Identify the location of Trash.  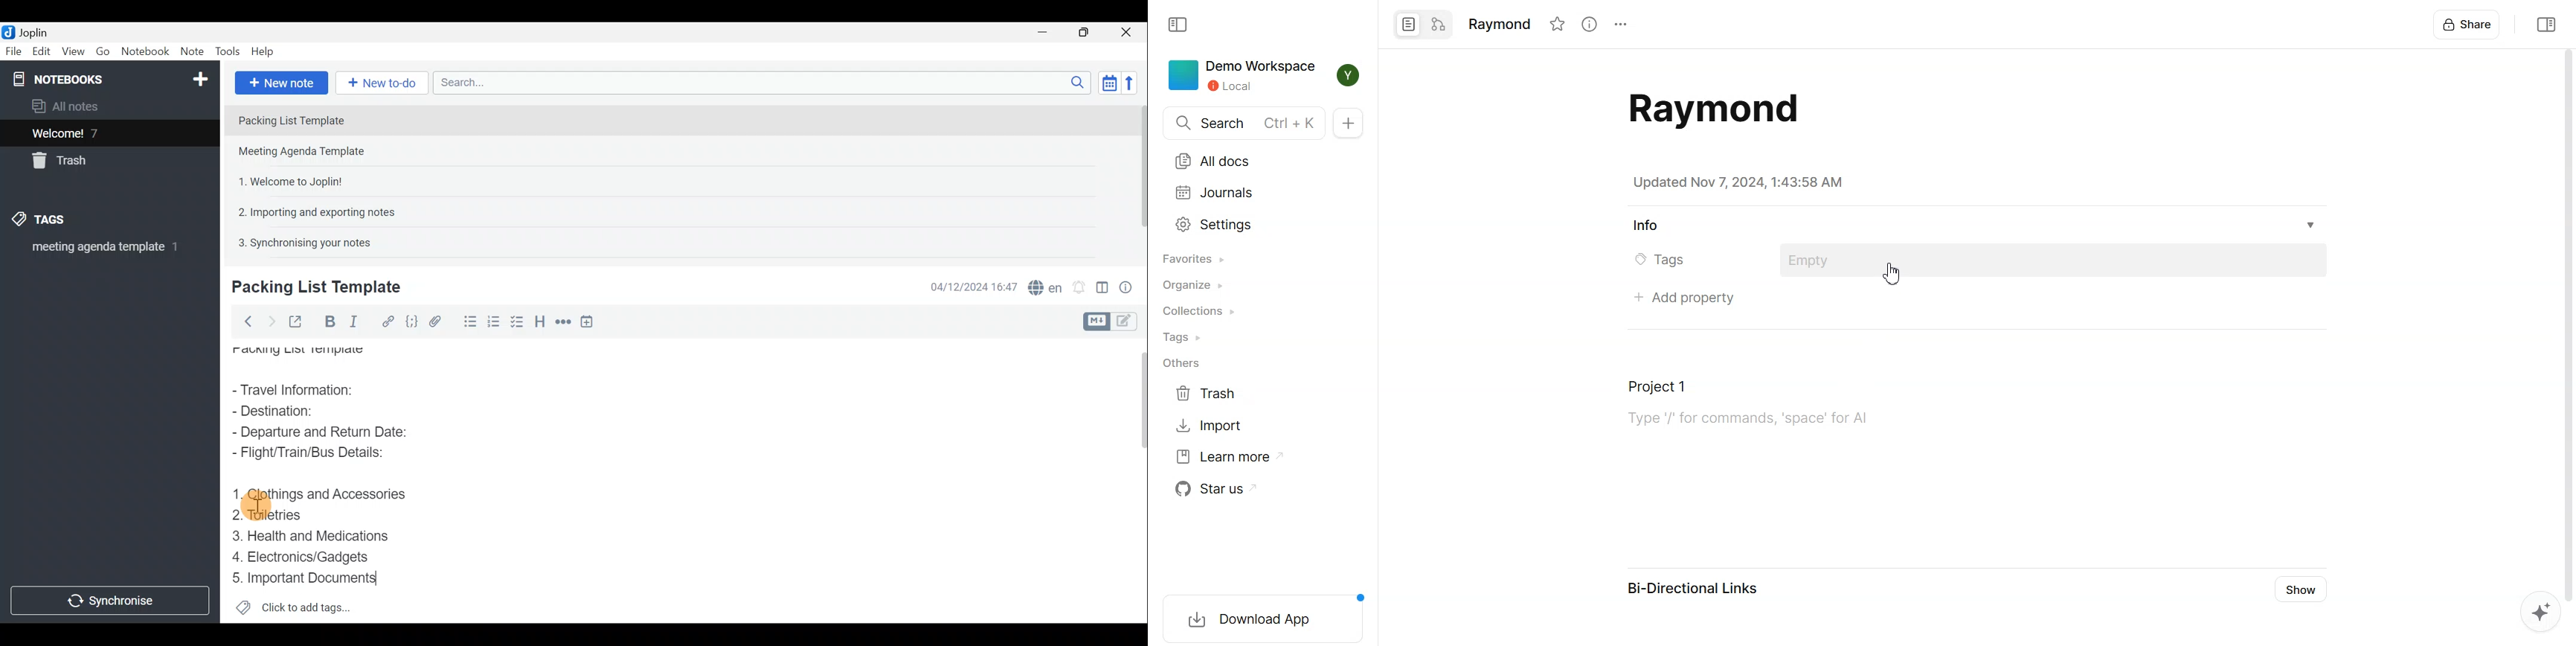
(64, 163).